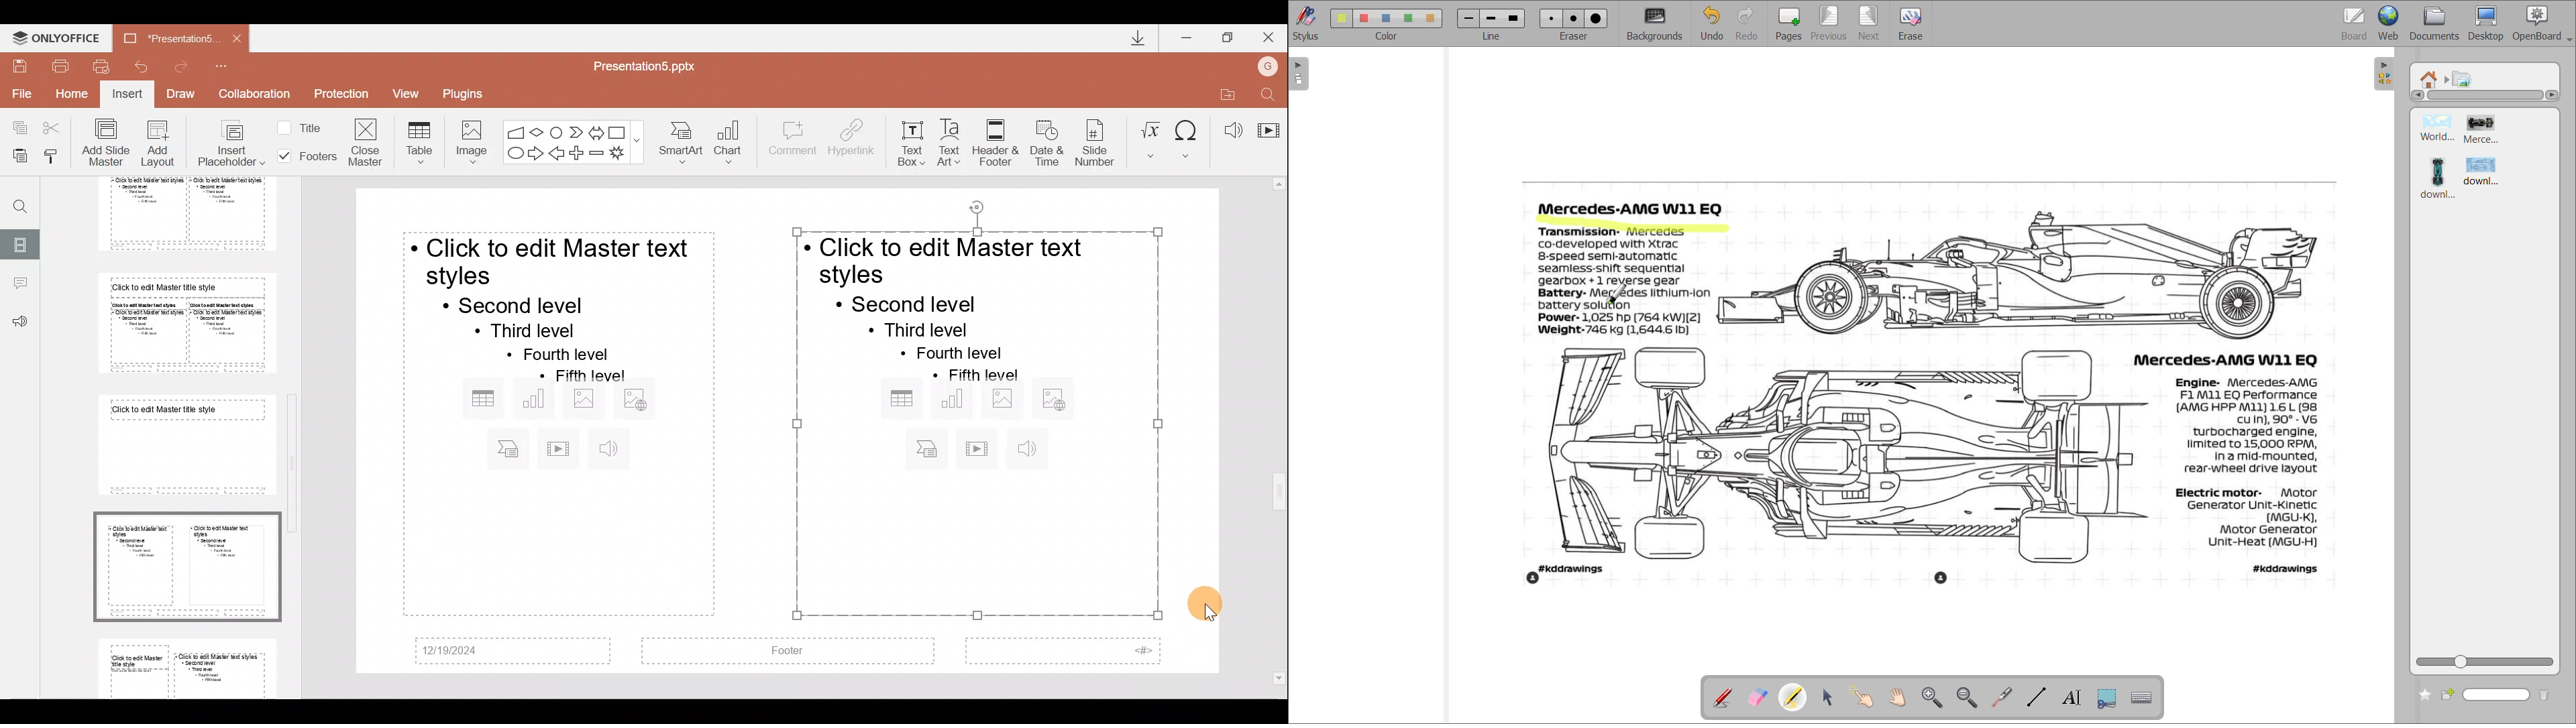 This screenshot has height=728, width=2576. What do you see at coordinates (1866, 698) in the screenshot?
I see `interact with items` at bounding box center [1866, 698].